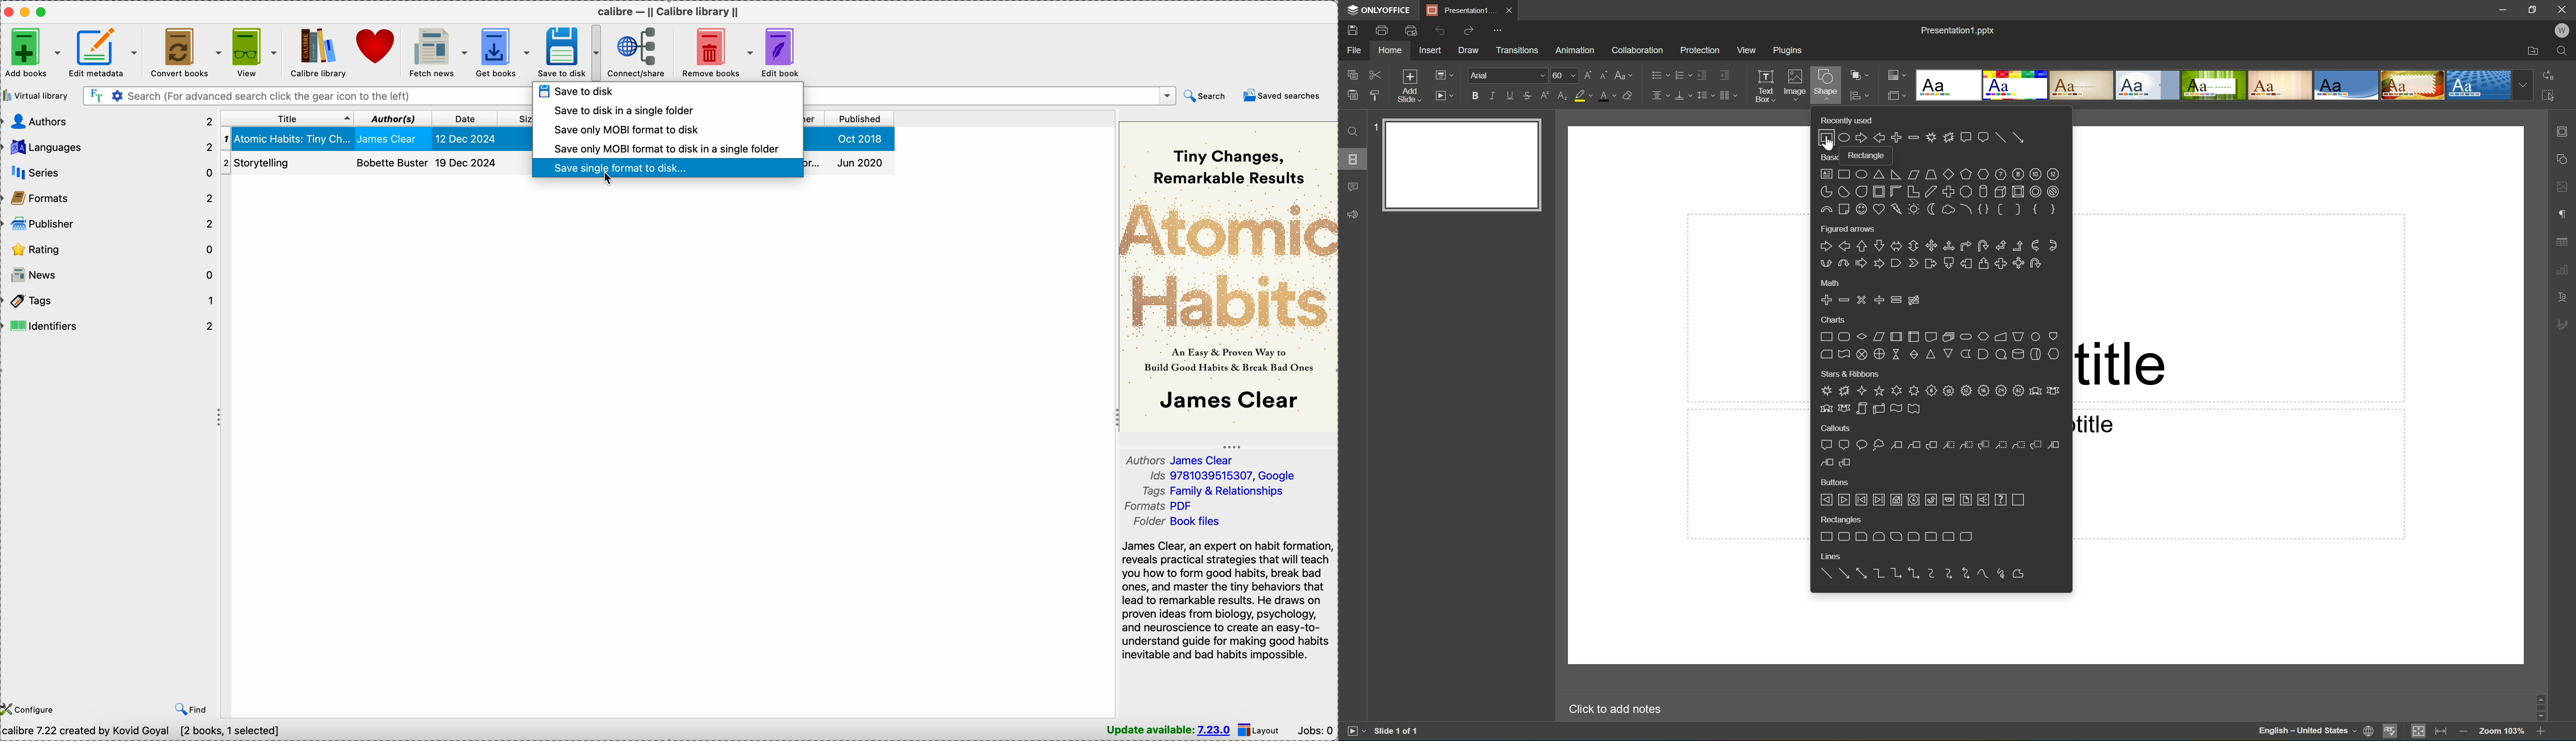  What do you see at coordinates (850, 140) in the screenshot?
I see `Oct 2018` at bounding box center [850, 140].